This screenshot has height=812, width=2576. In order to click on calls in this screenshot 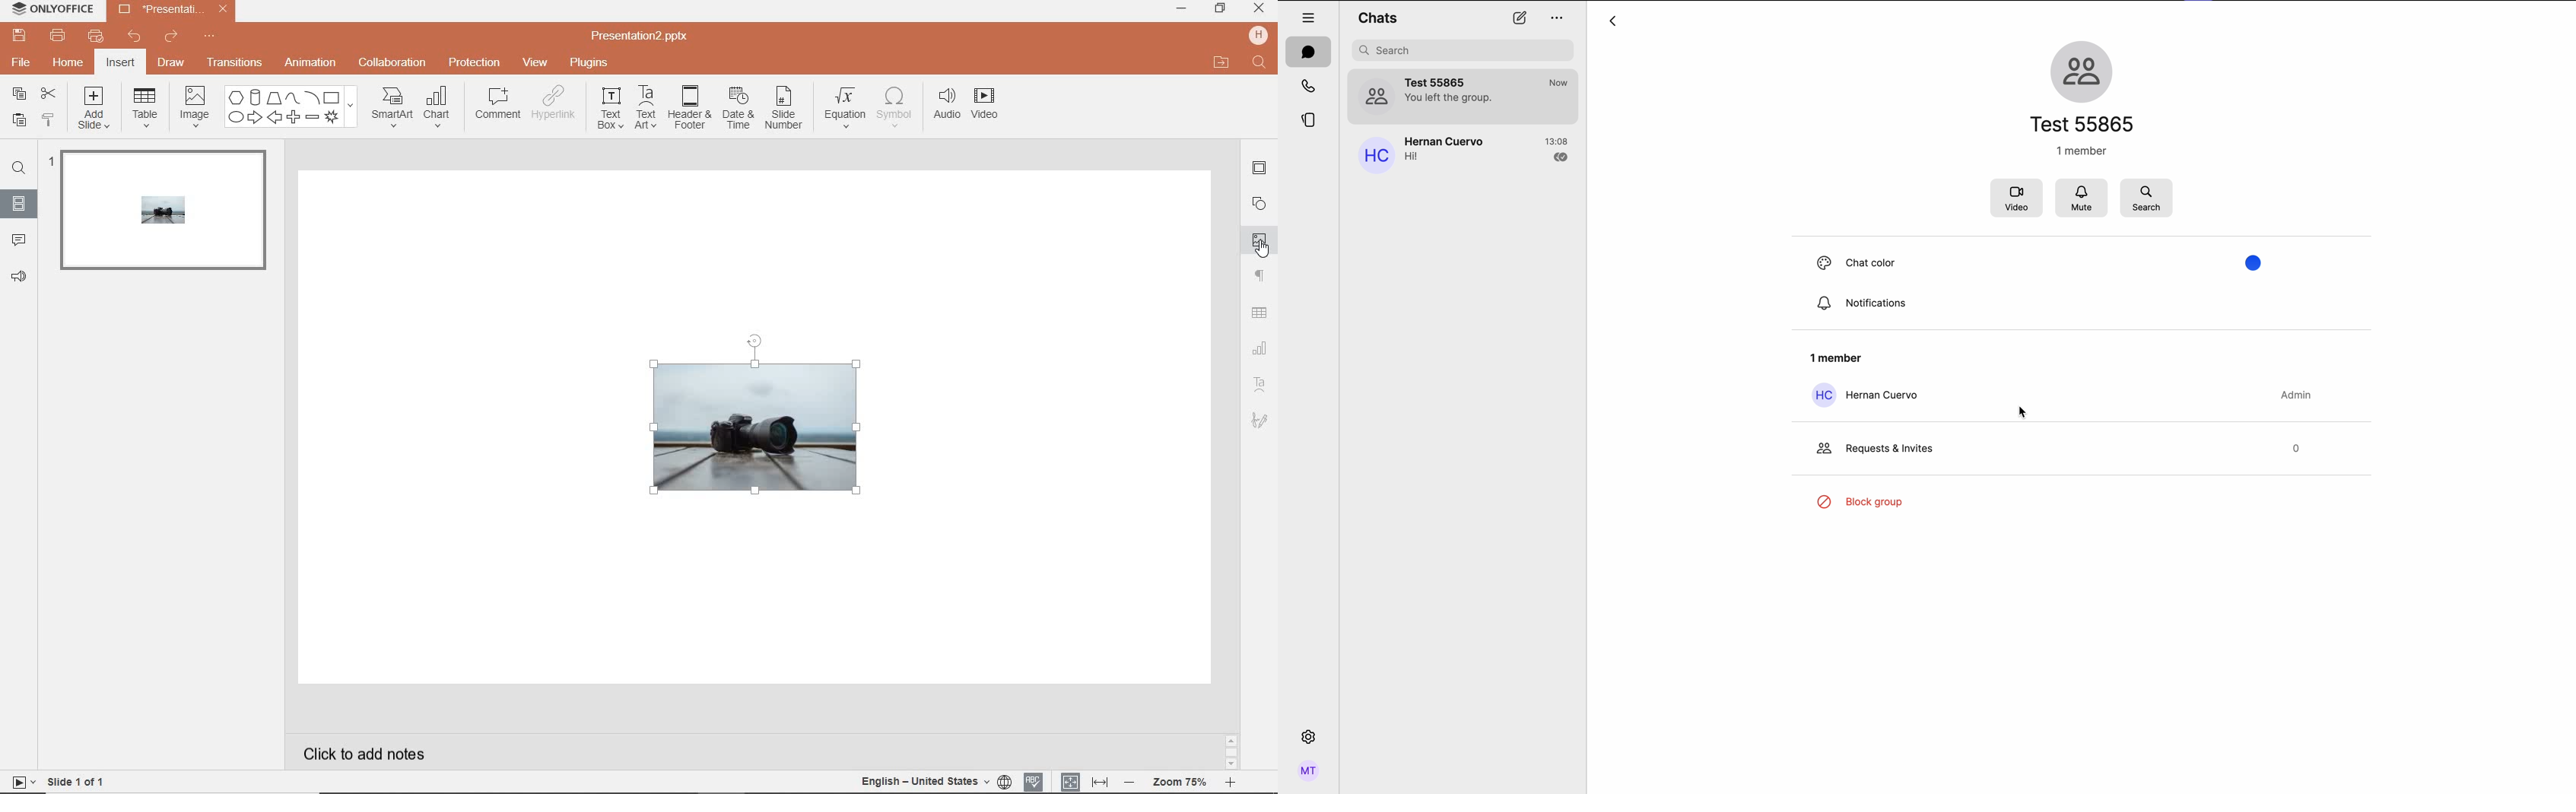, I will do `click(1307, 85)`.